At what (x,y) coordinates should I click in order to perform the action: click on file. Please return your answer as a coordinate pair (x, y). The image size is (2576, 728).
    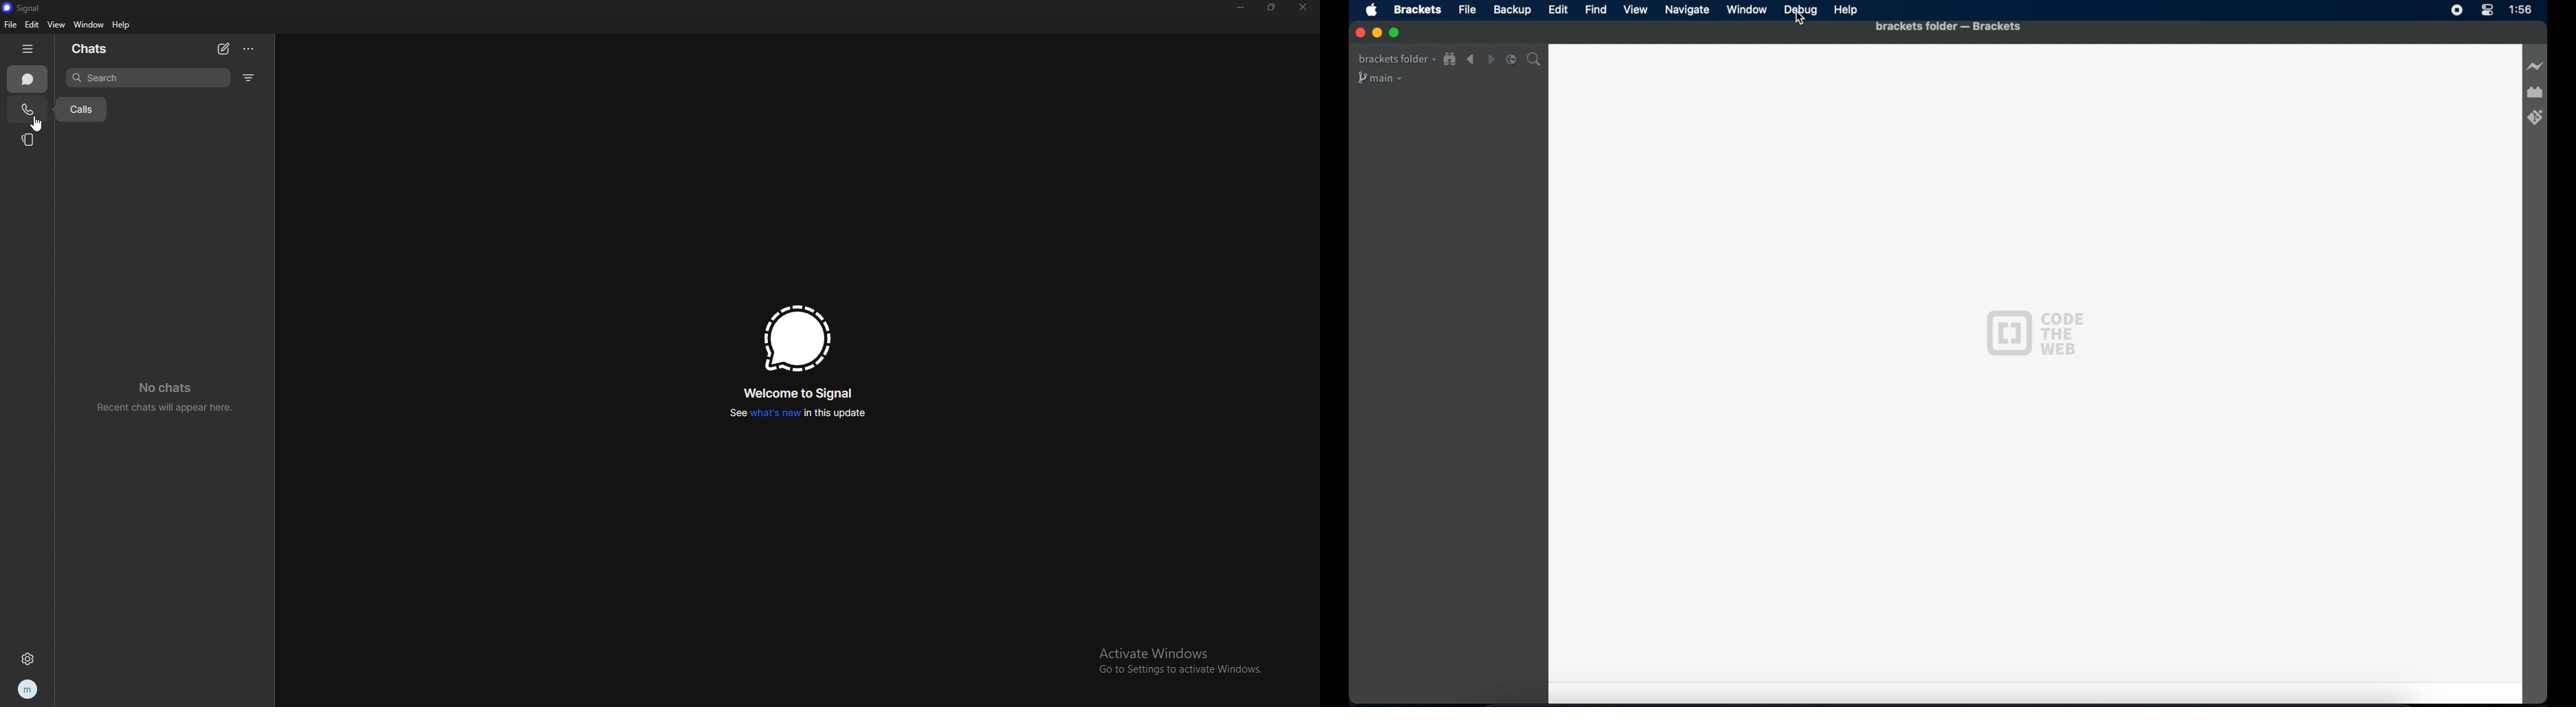
    Looking at the image, I should click on (11, 25).